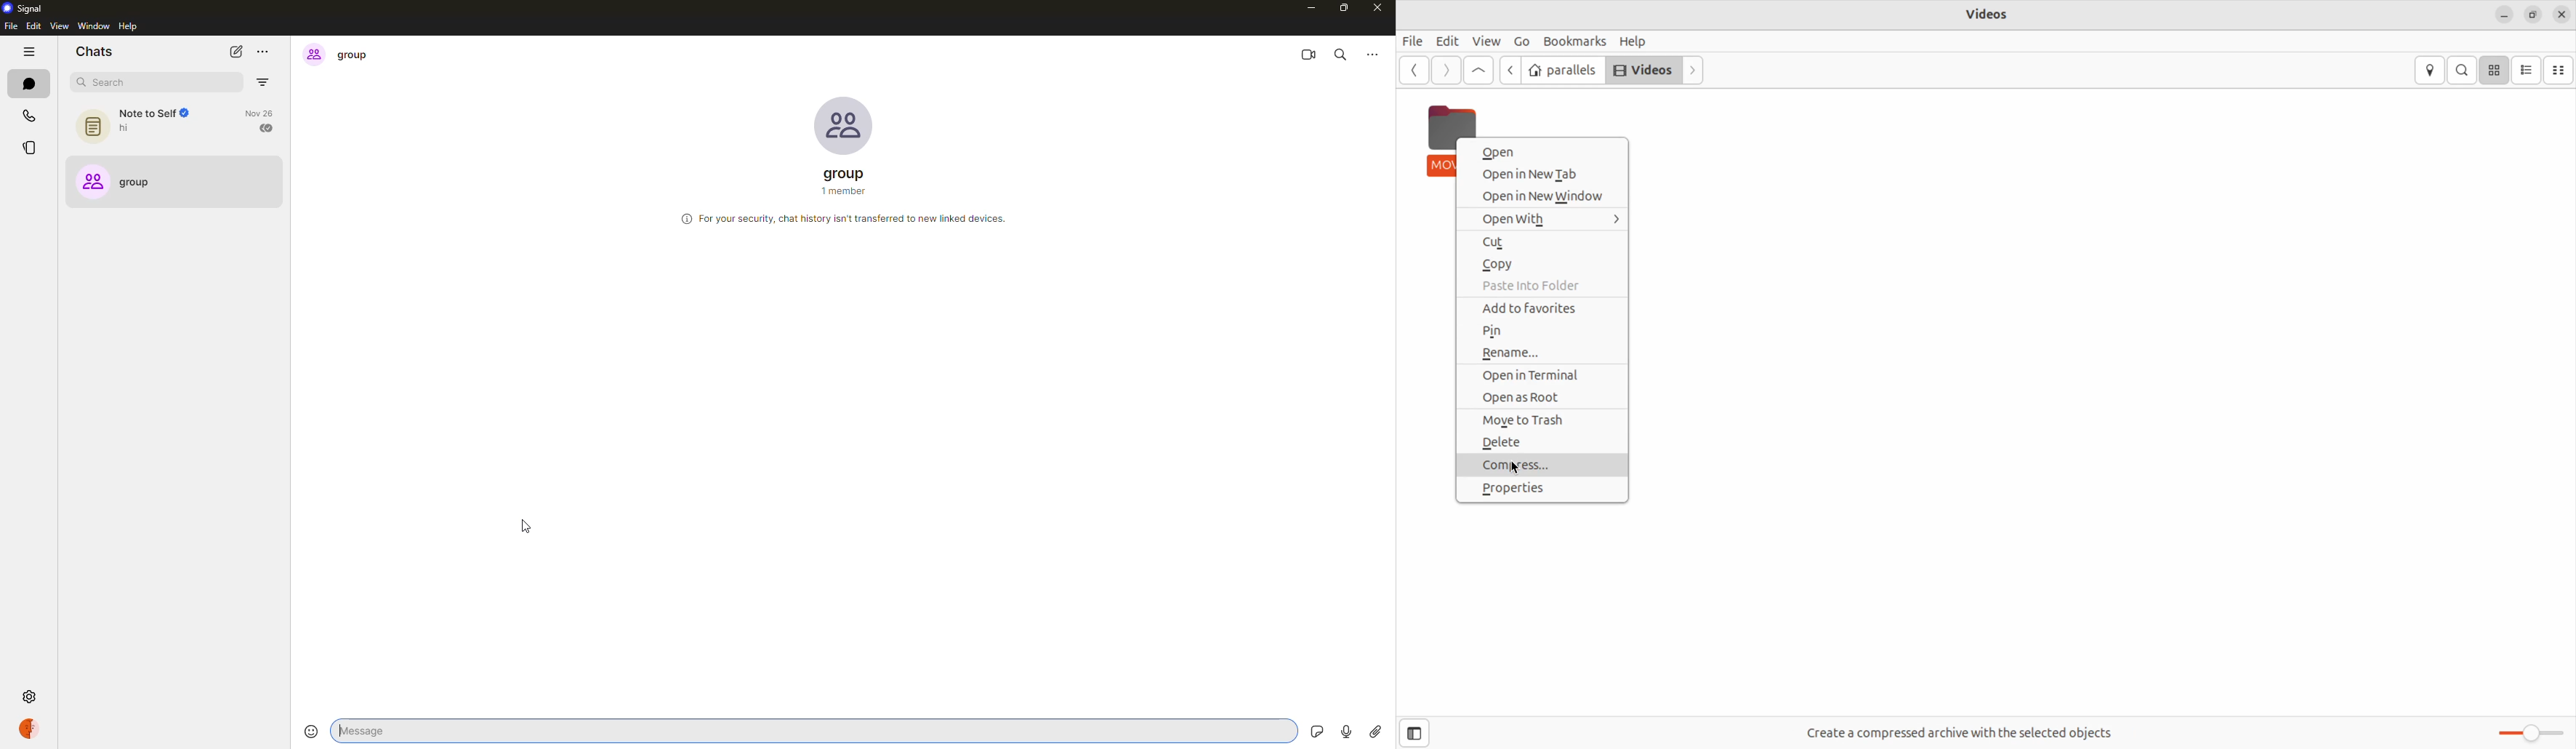  What do you see at coordinates (134, 82) in the screenshot?
I see `search` at bounding box center [134, 82].